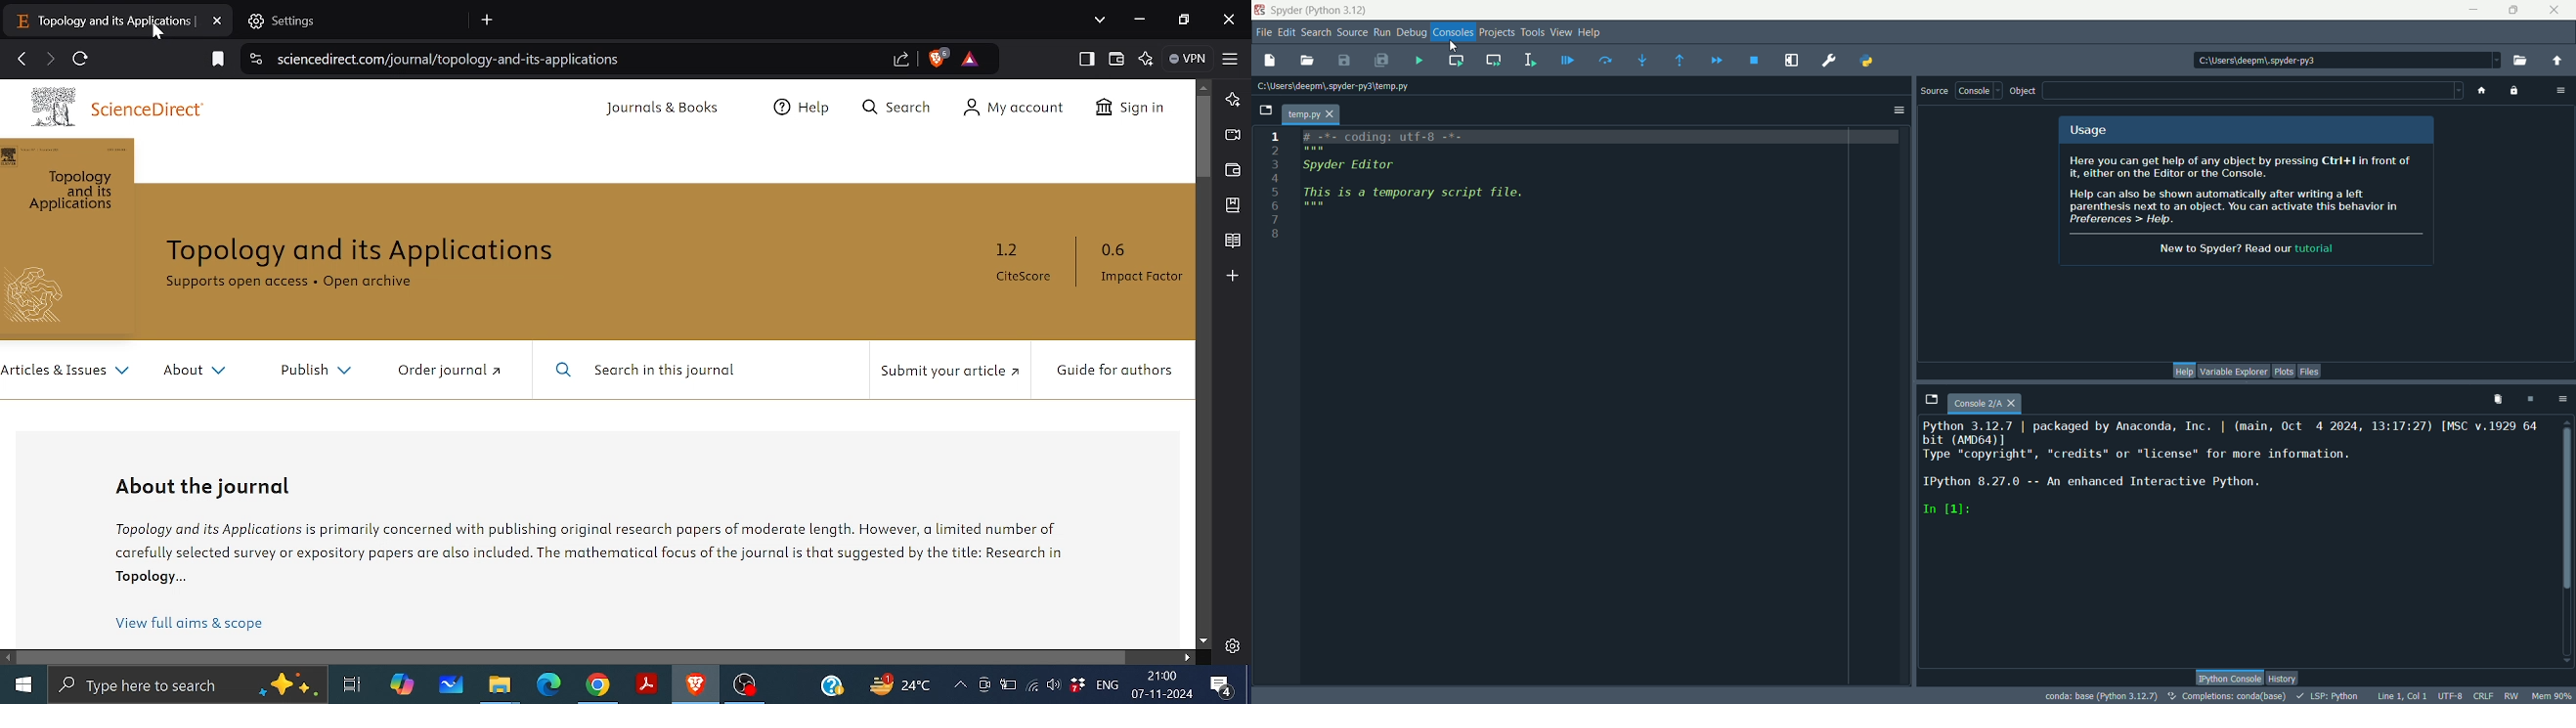  I want to click on object, so click(2024, 90).